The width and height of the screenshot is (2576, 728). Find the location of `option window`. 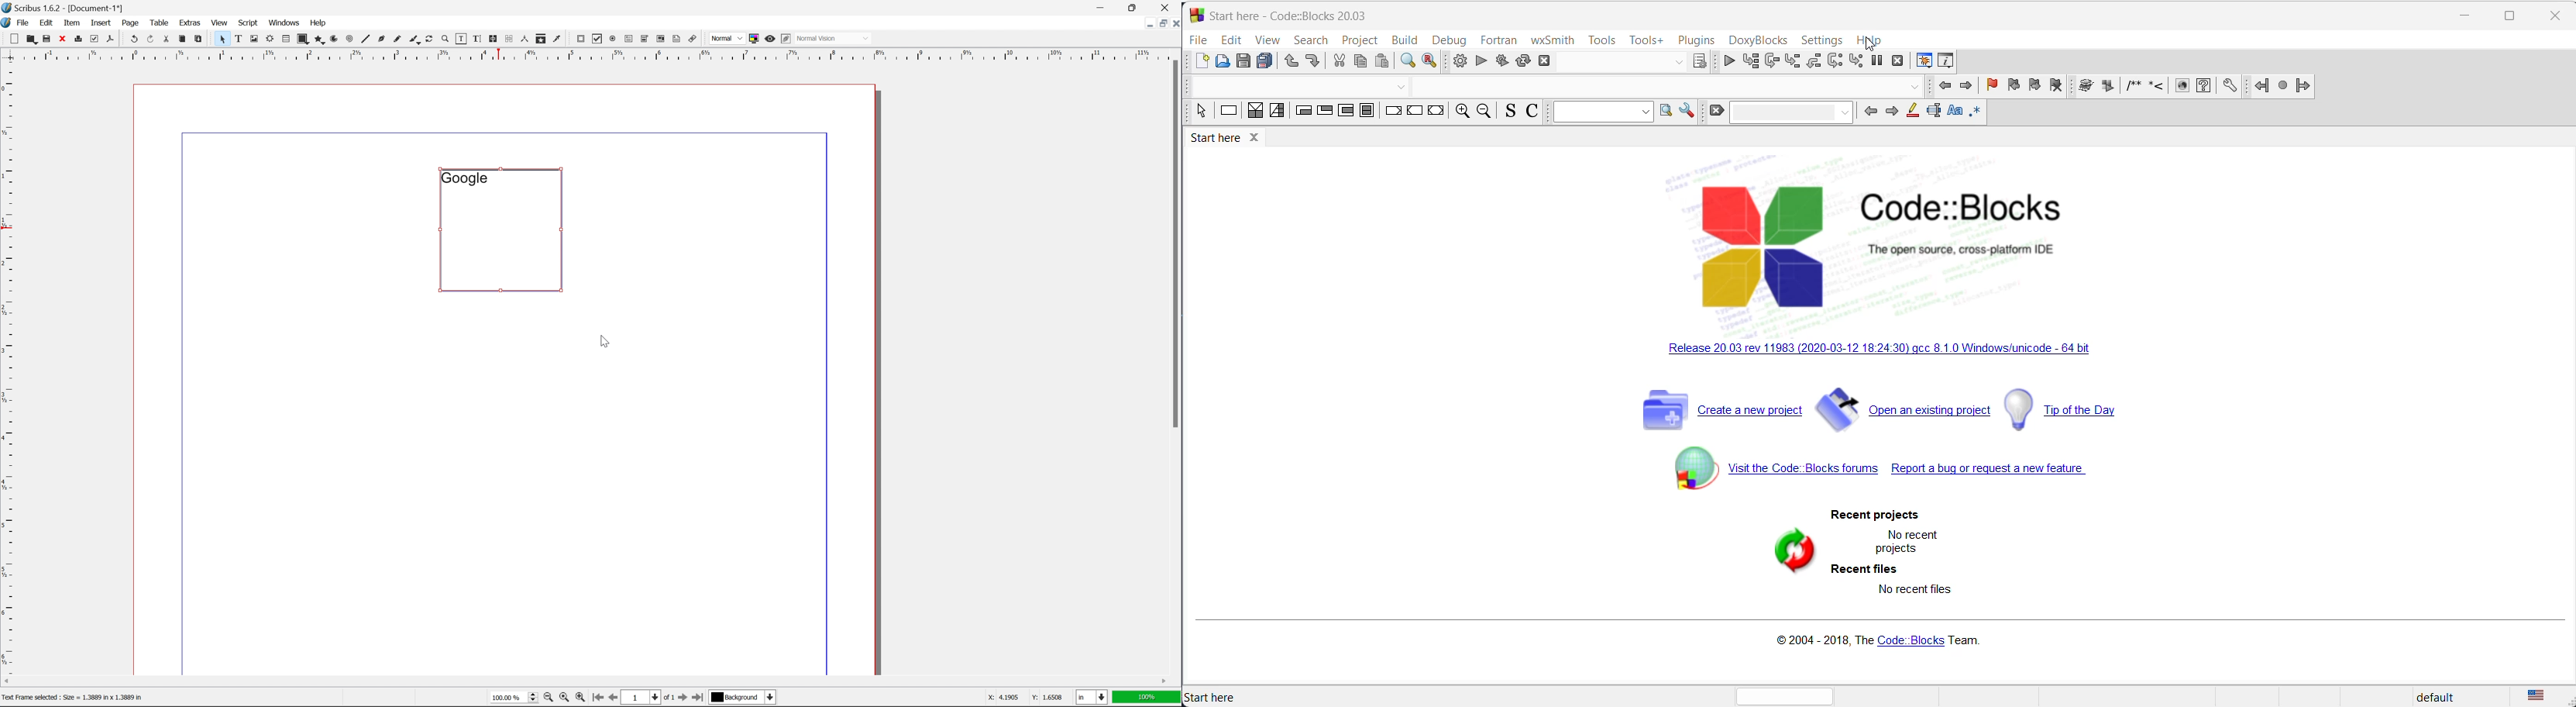

option window is located at coordinates (1667, 115).